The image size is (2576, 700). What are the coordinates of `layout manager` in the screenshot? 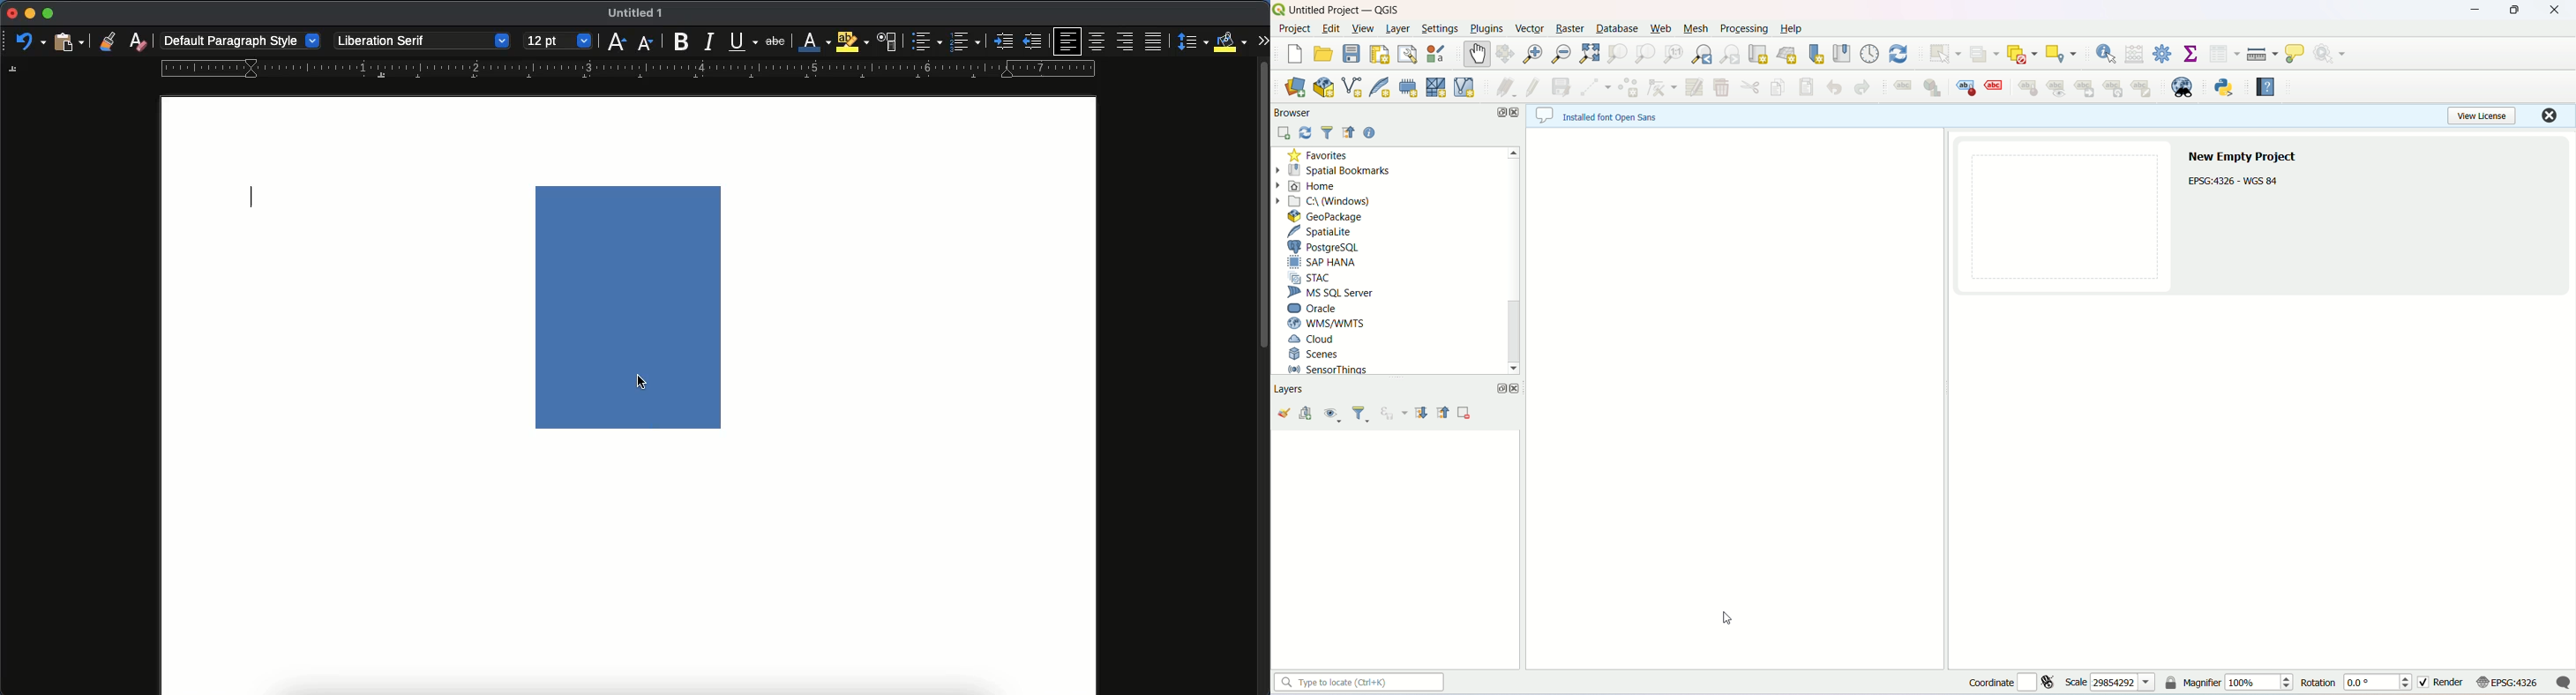 It's located at (1408, 54).